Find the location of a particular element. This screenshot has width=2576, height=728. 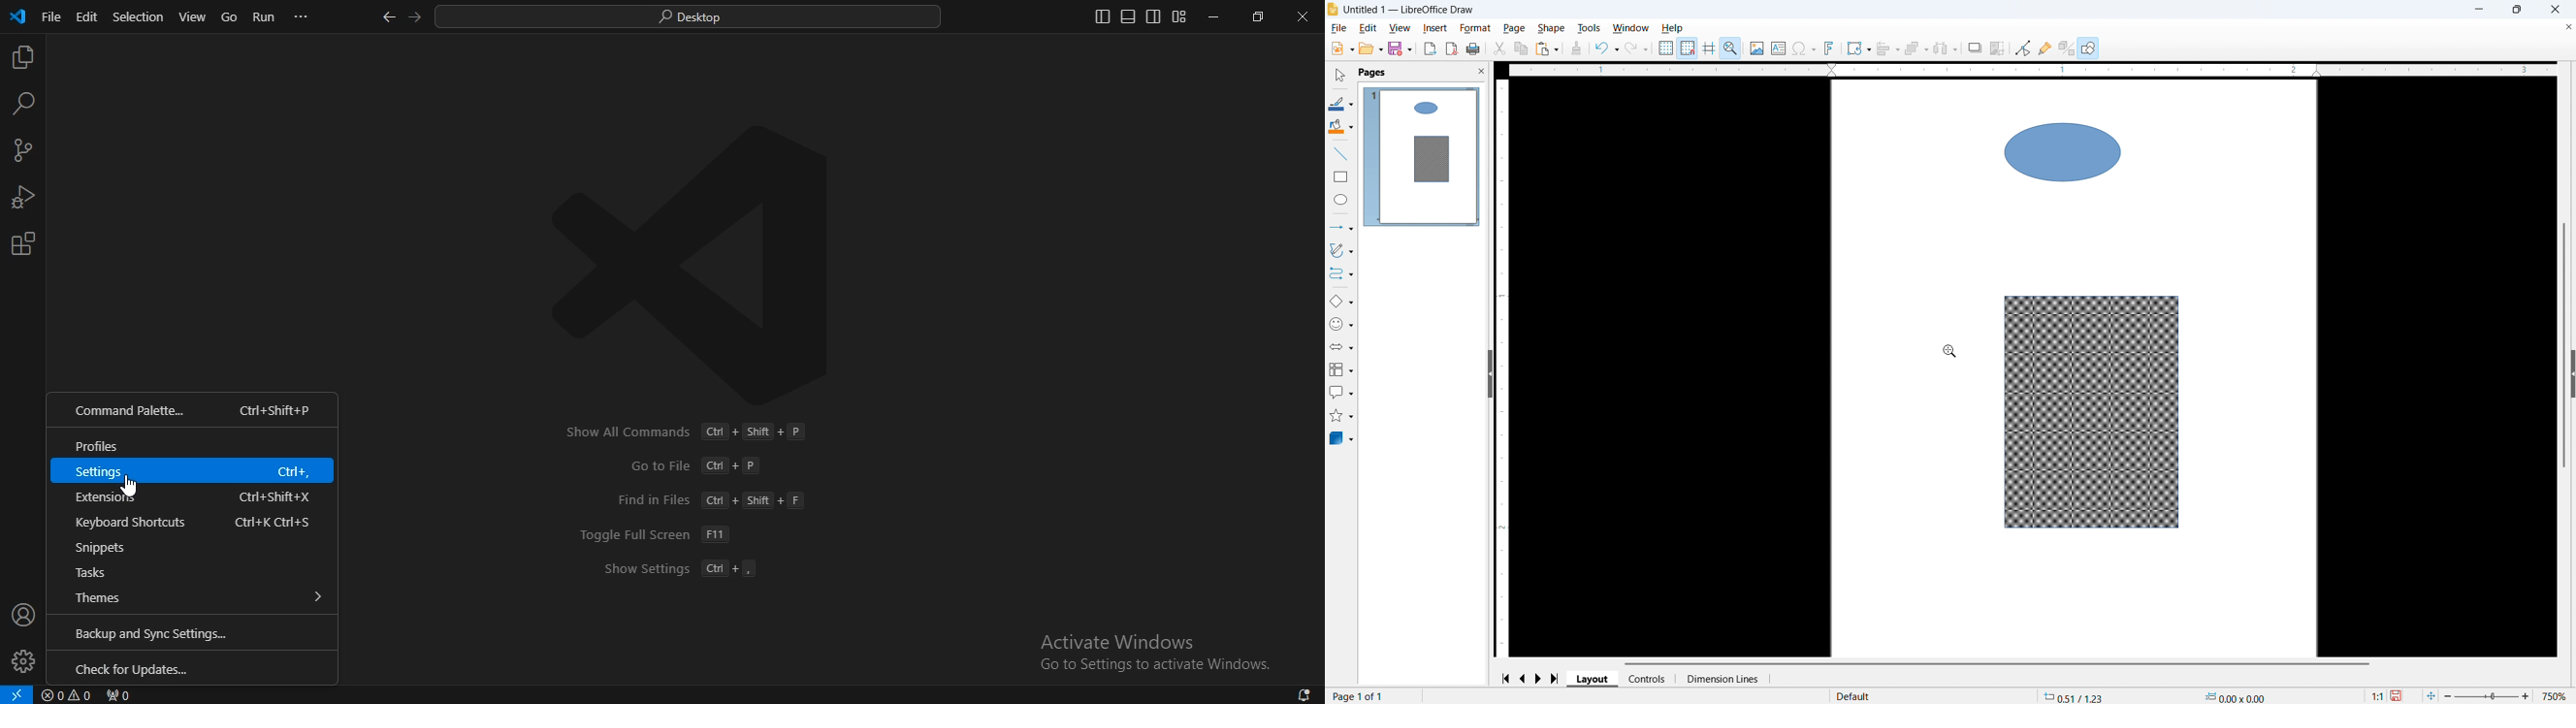

Fit to page  is located at coordinates (2432, 696).